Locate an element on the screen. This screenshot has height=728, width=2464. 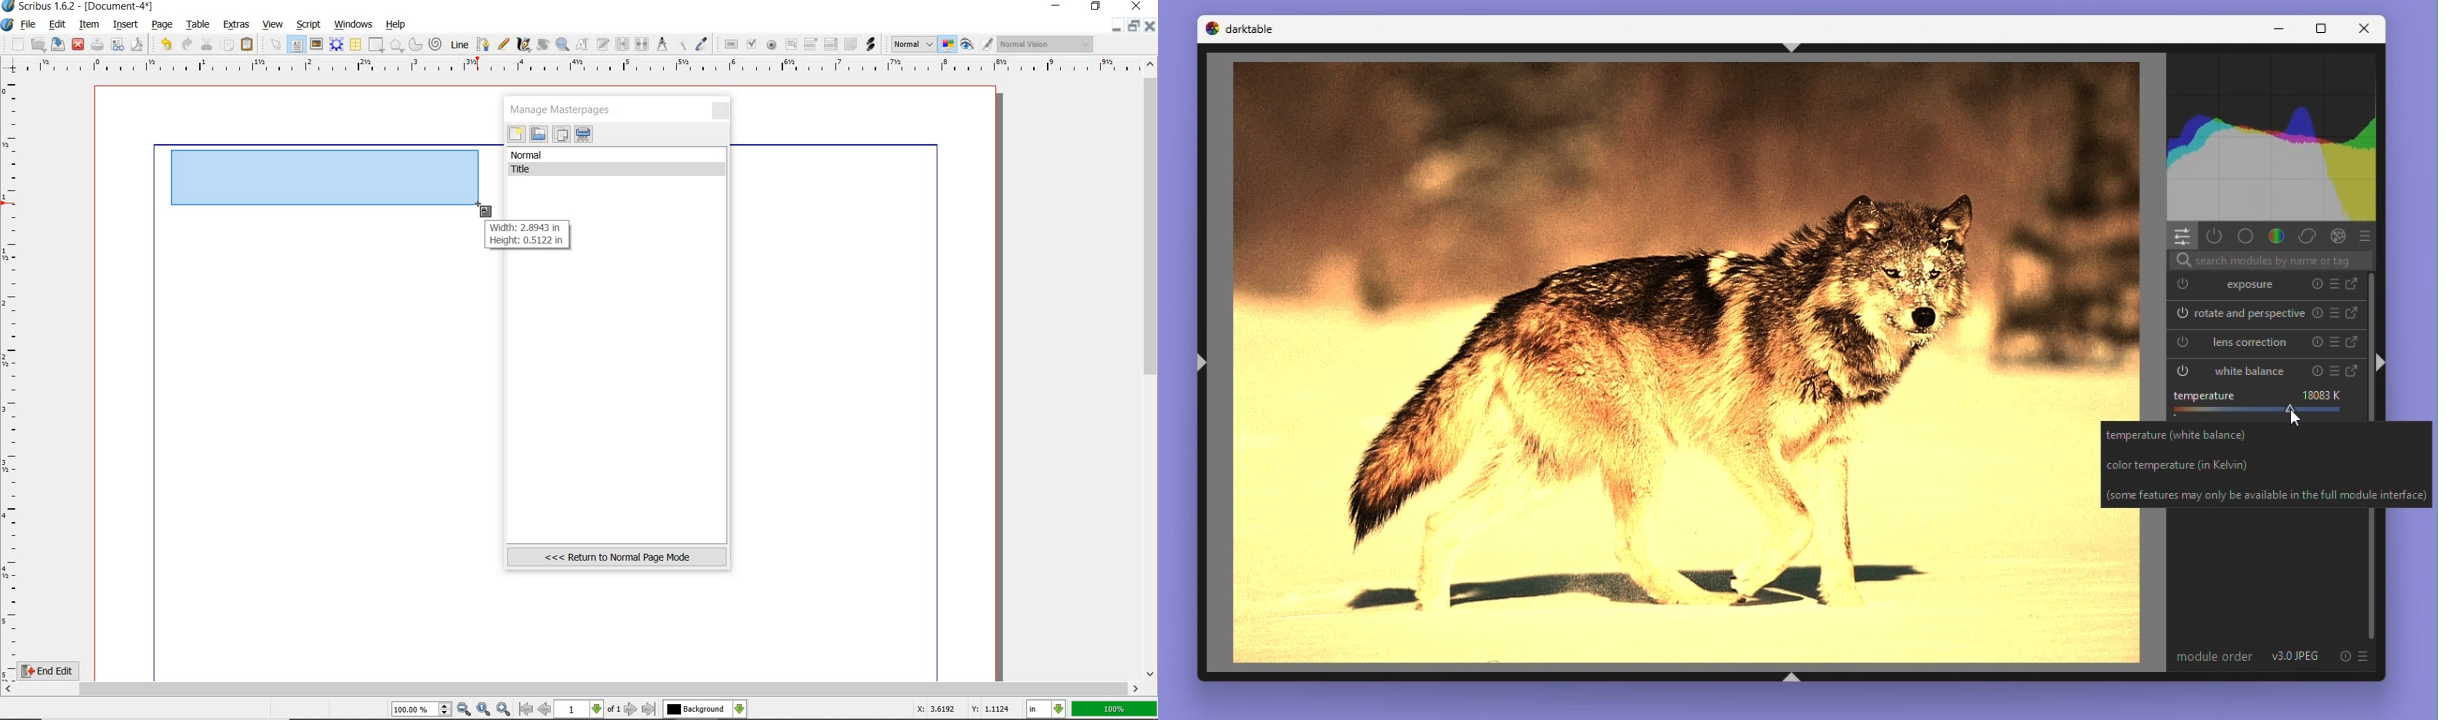
histogram is located at coordinates (2272, 133).